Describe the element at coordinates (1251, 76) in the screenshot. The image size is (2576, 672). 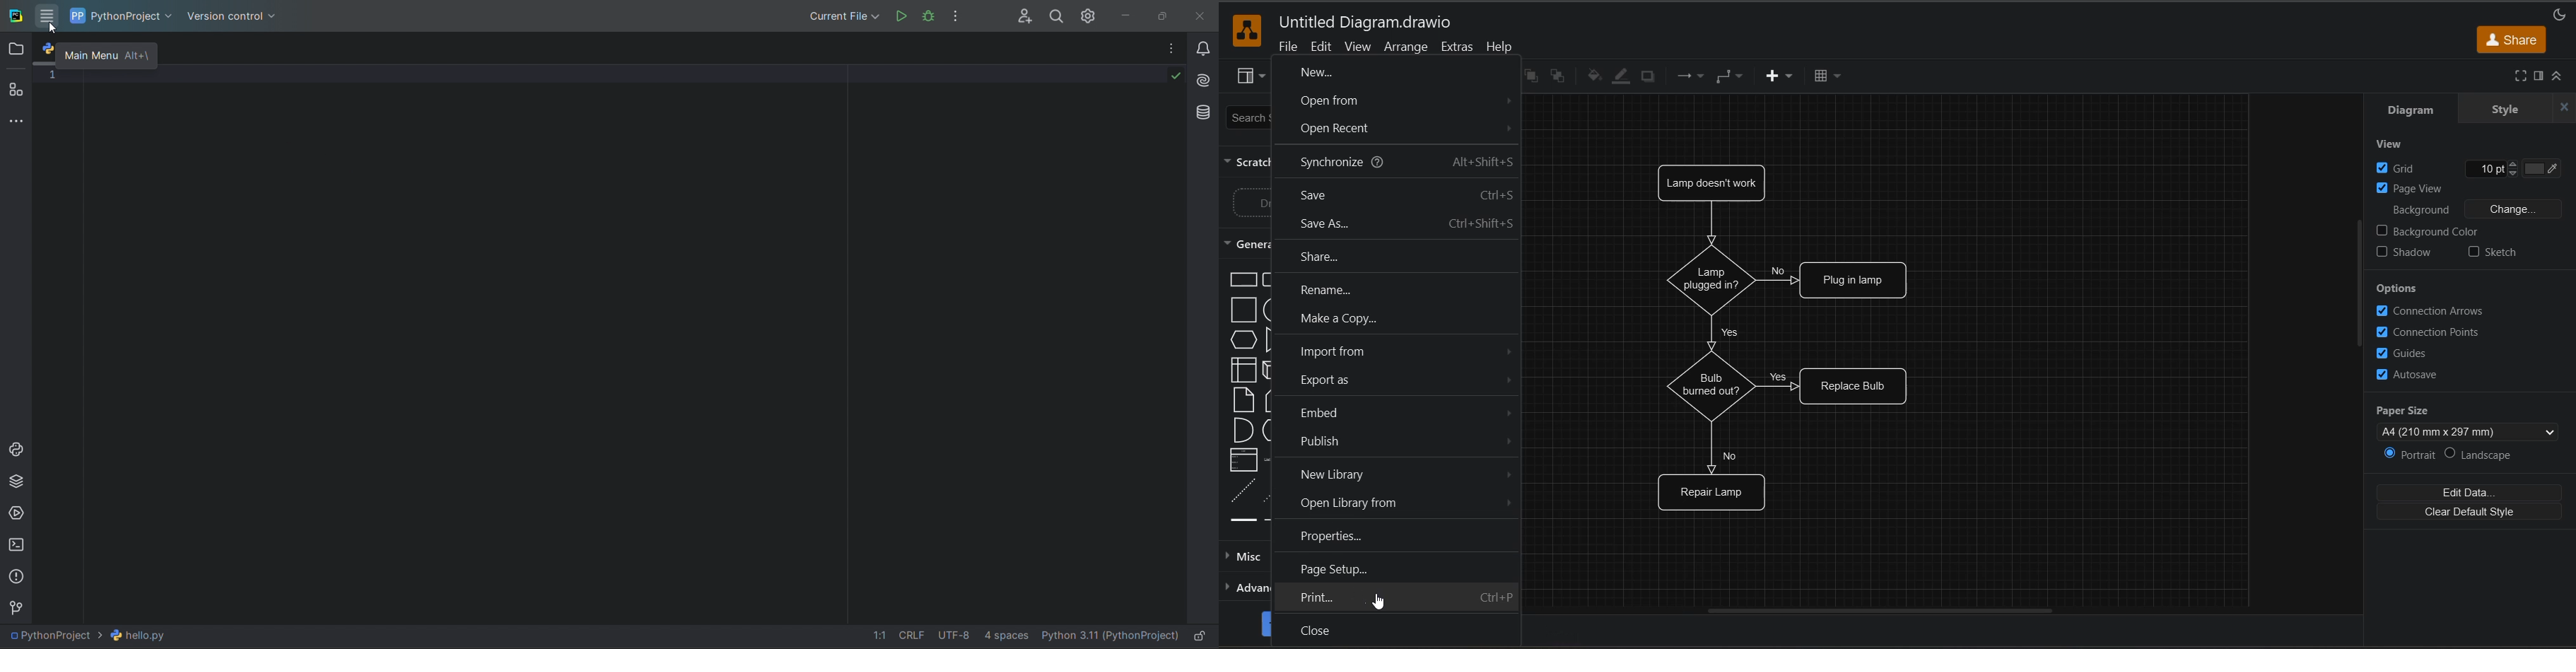
I see `view` at that location.